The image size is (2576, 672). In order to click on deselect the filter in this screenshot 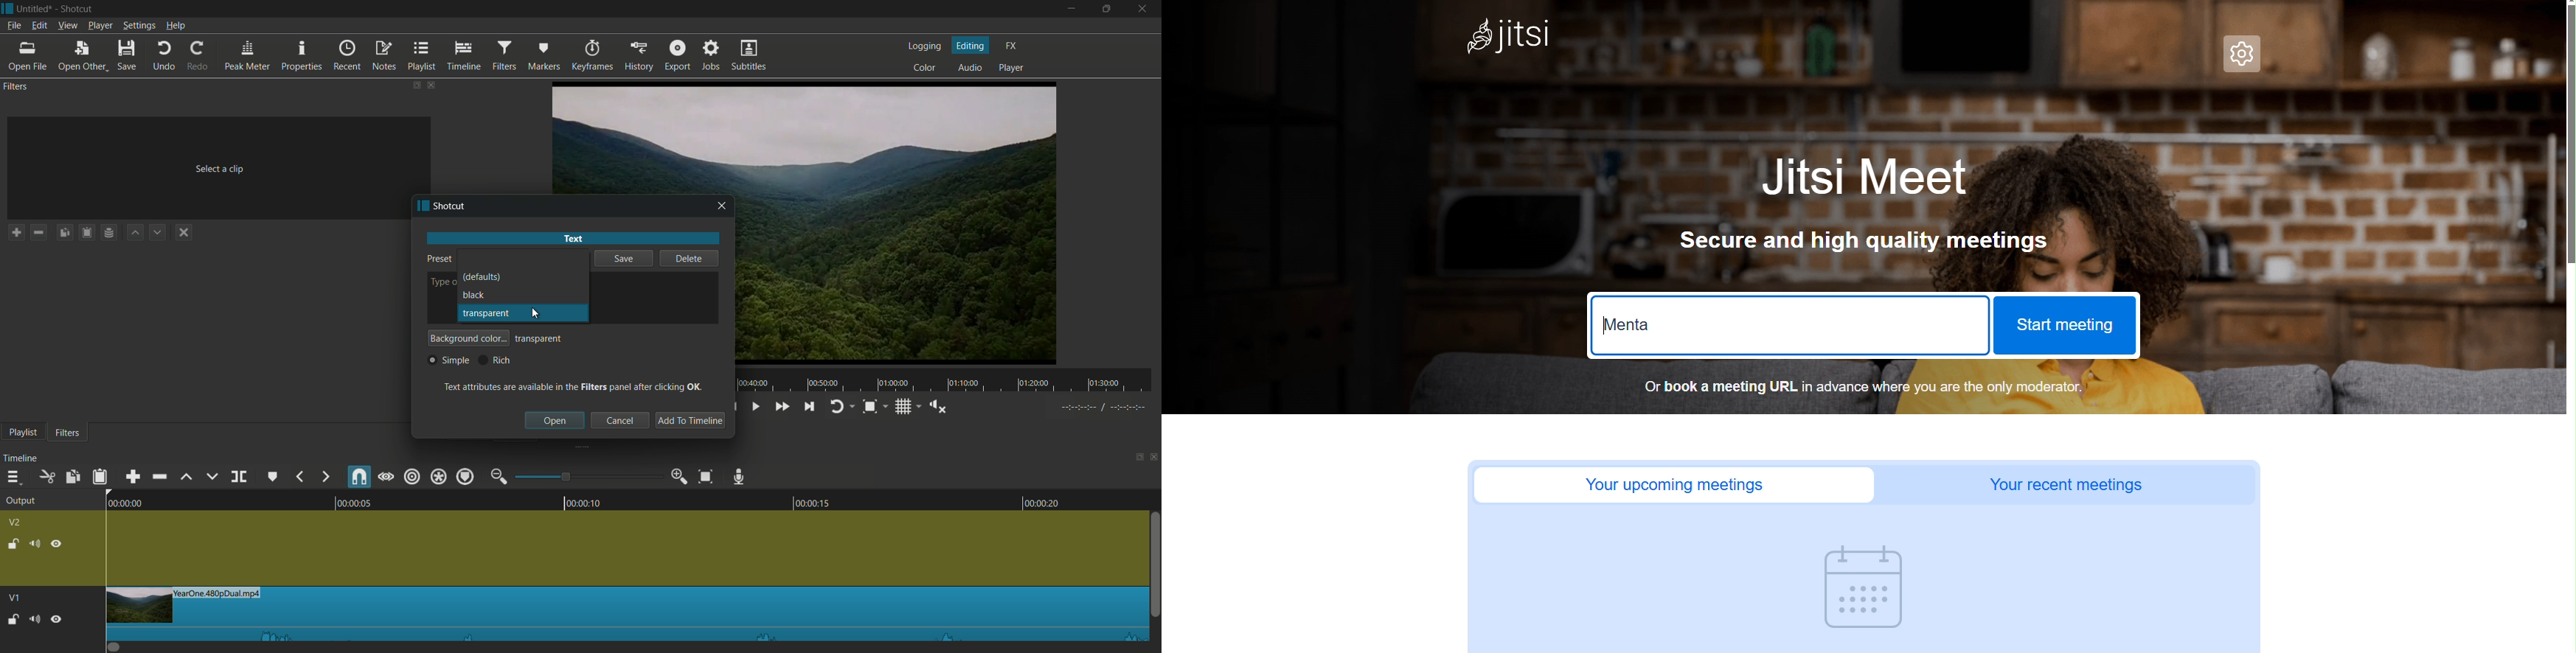, I will do `click(184, 232)`.